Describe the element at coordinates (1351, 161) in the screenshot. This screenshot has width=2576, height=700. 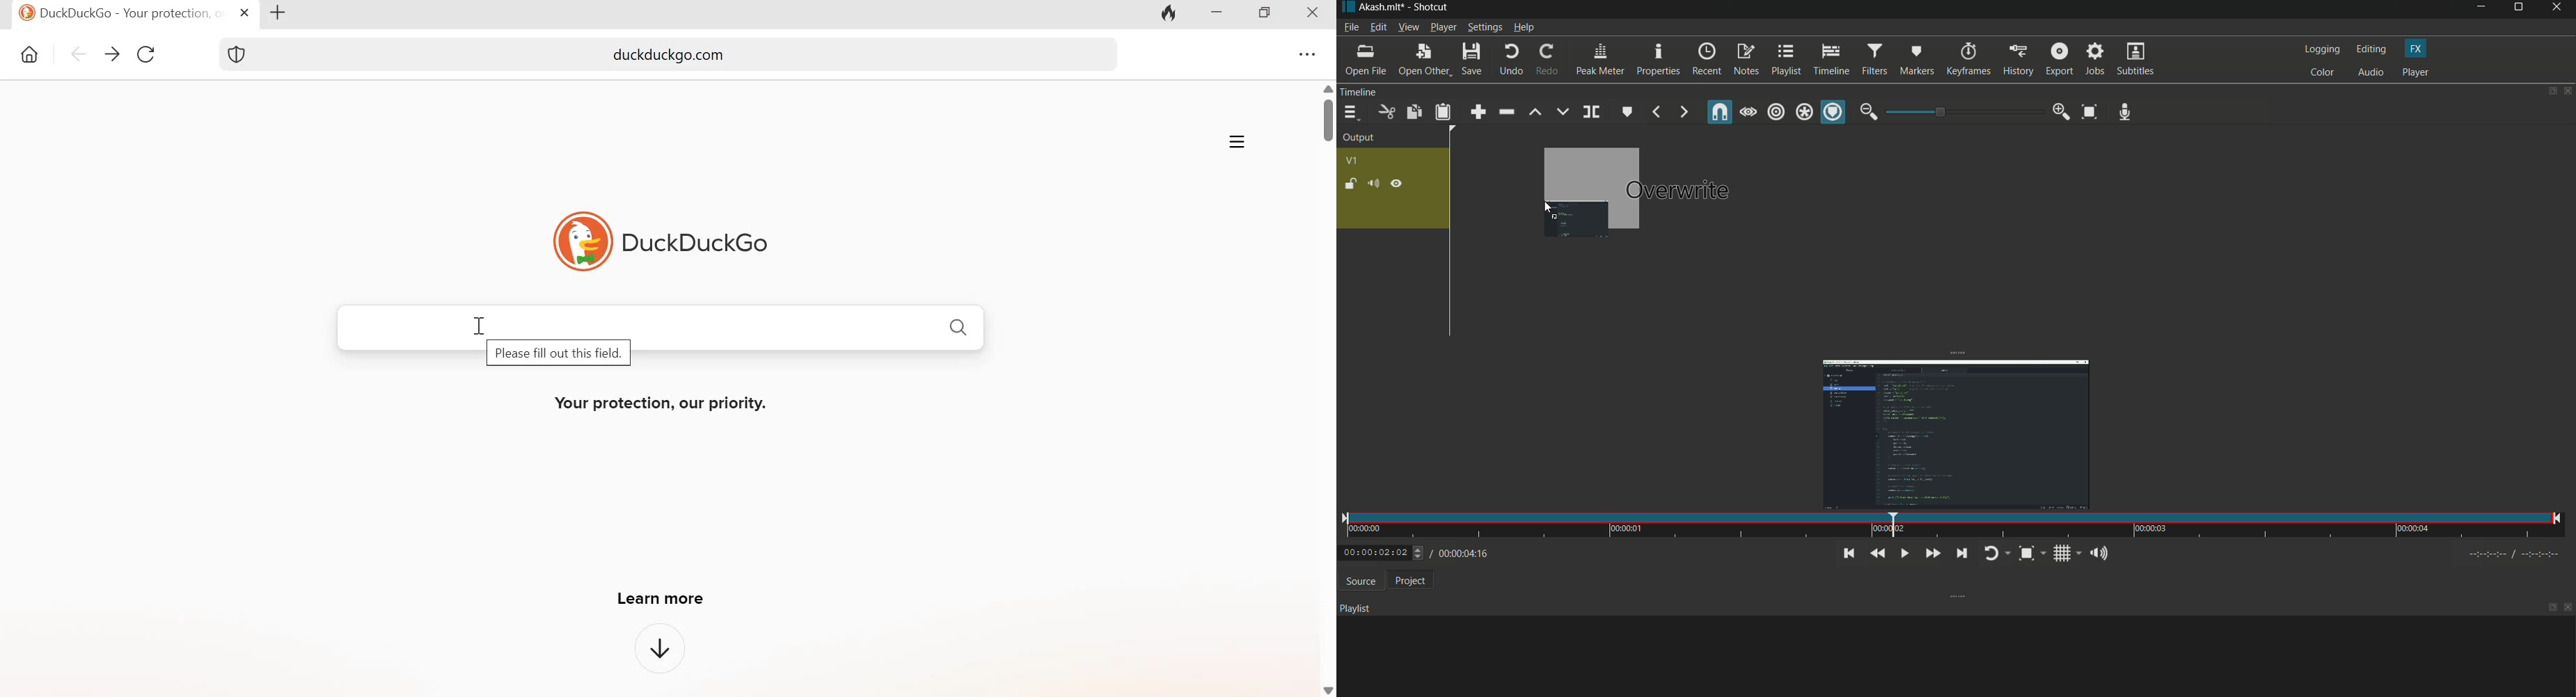
I see `v1` at that location.